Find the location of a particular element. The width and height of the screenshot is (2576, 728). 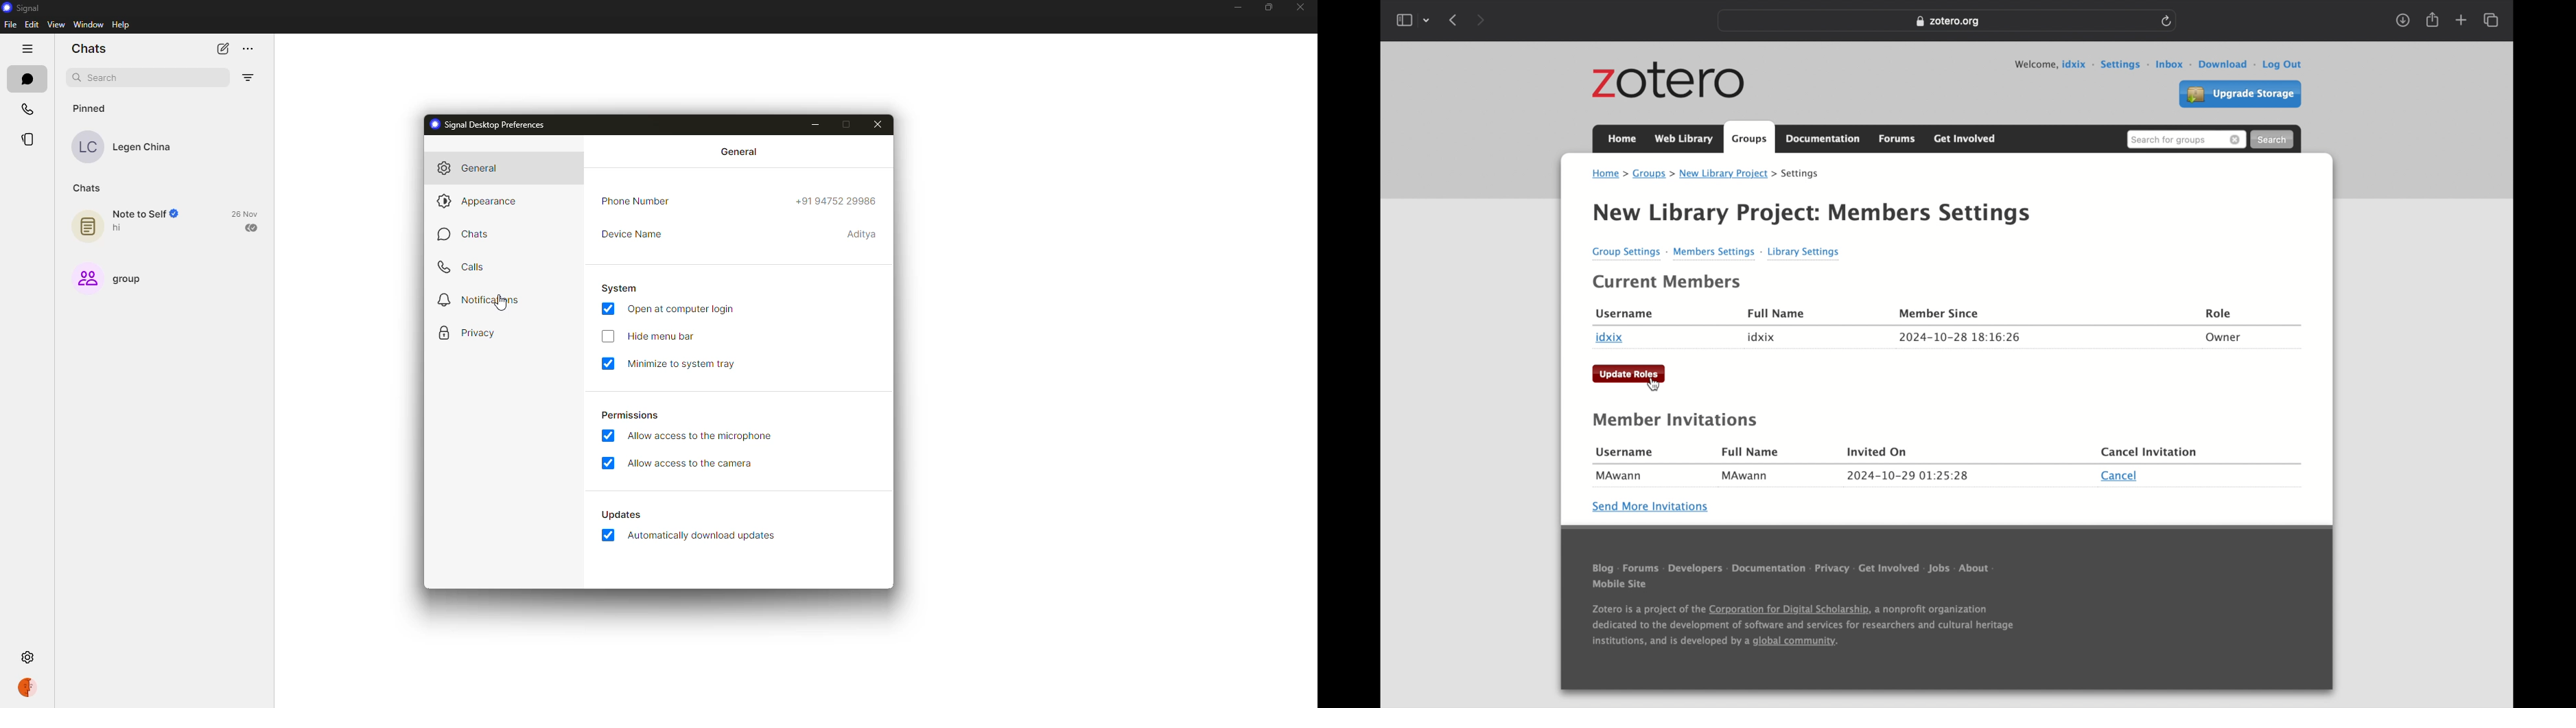

click to enable is located at coordinates (607, 338).